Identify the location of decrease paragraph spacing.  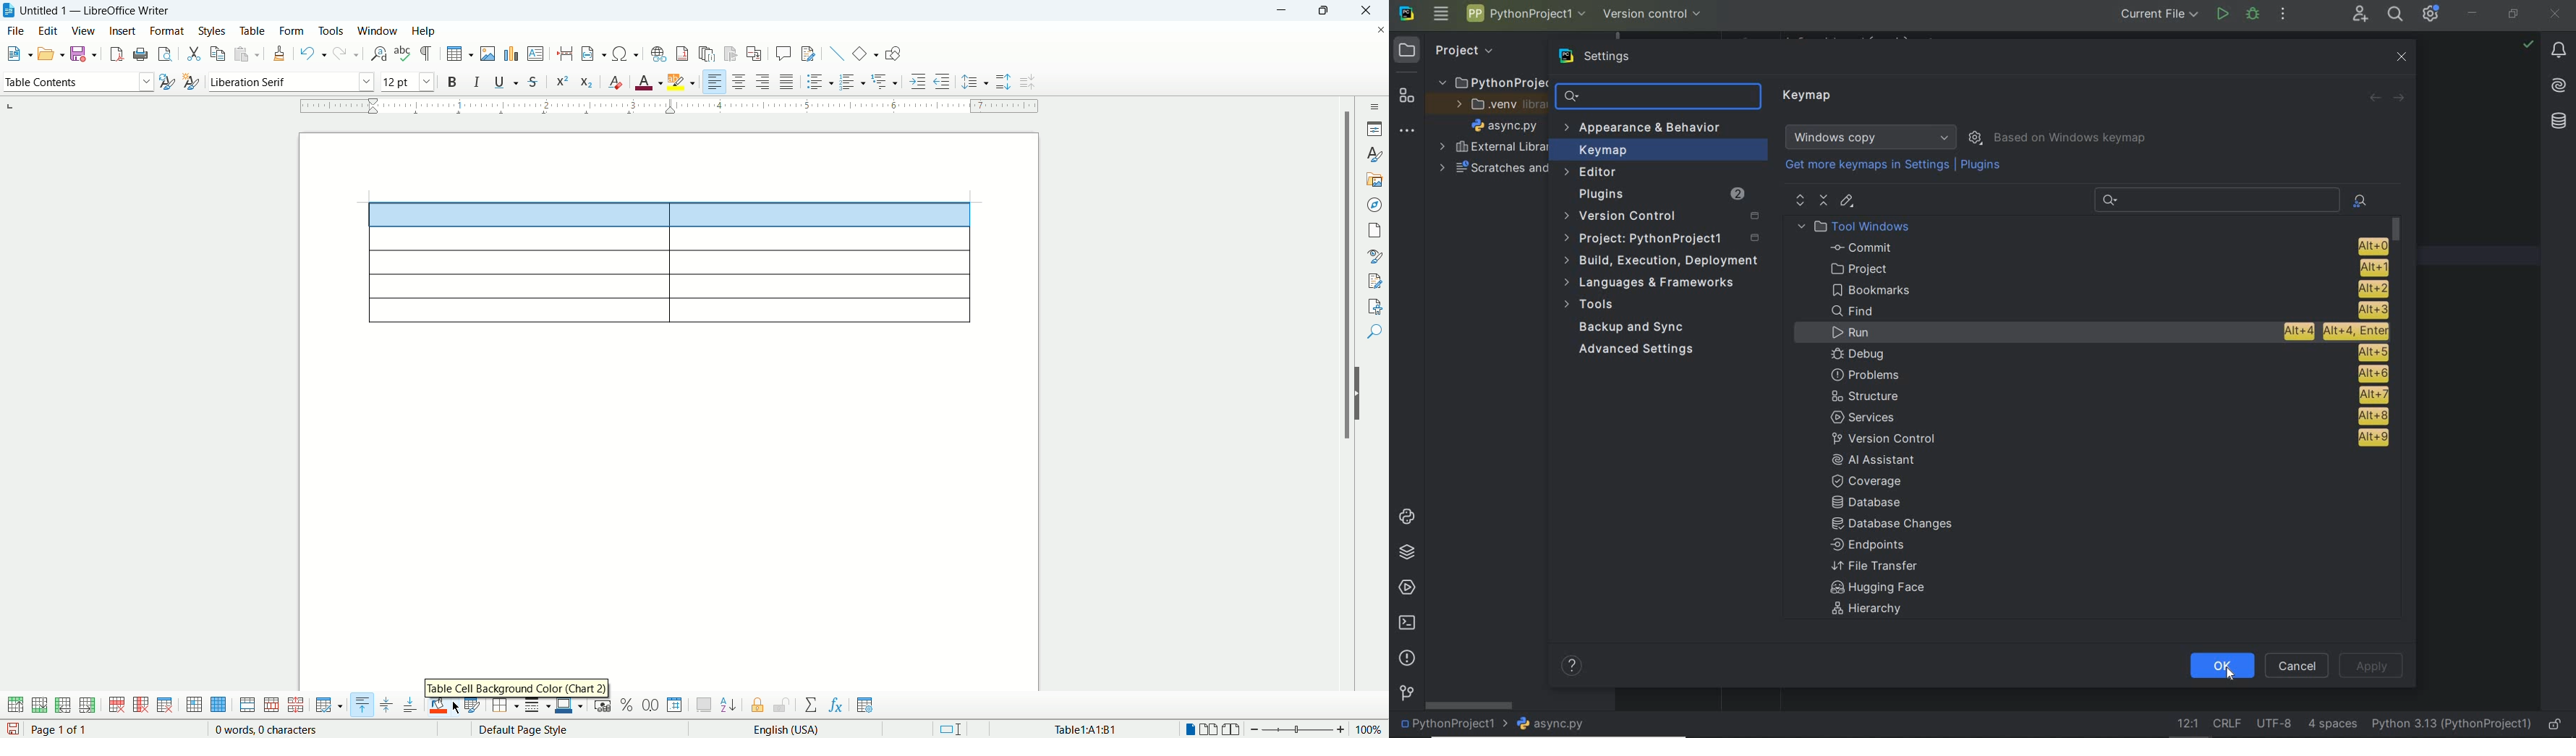
(1030, 82).